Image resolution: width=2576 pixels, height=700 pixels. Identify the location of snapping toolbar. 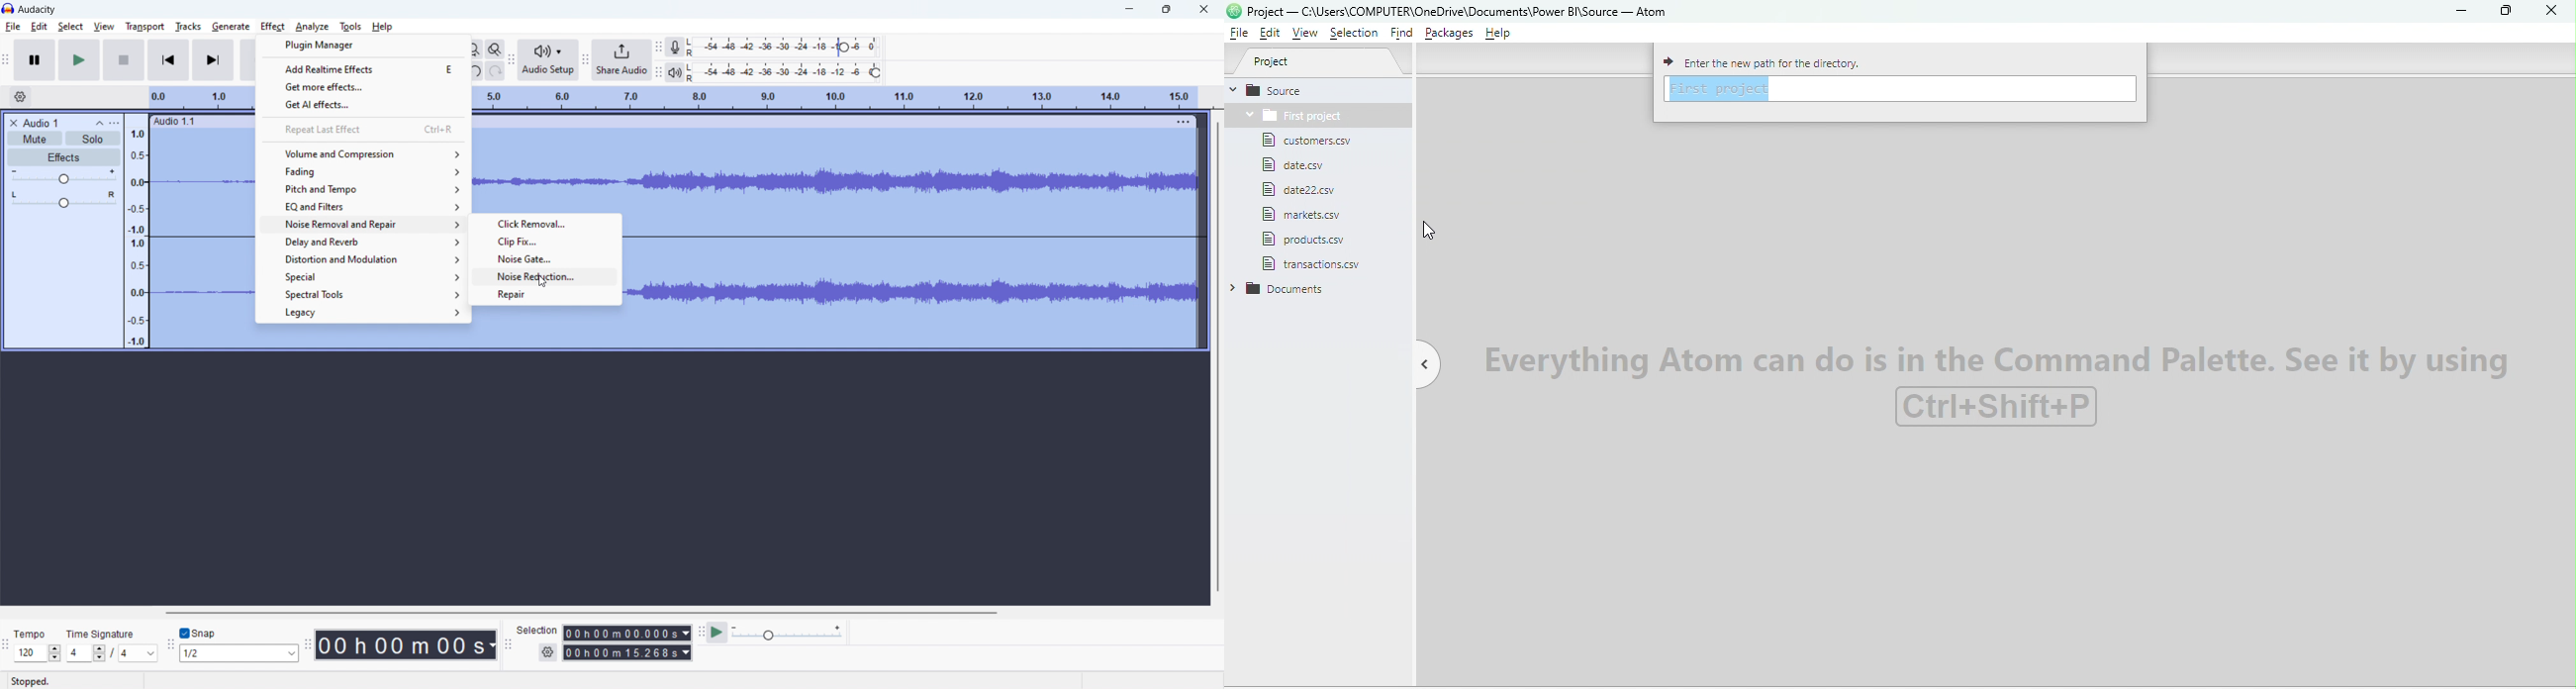
(171, 643).